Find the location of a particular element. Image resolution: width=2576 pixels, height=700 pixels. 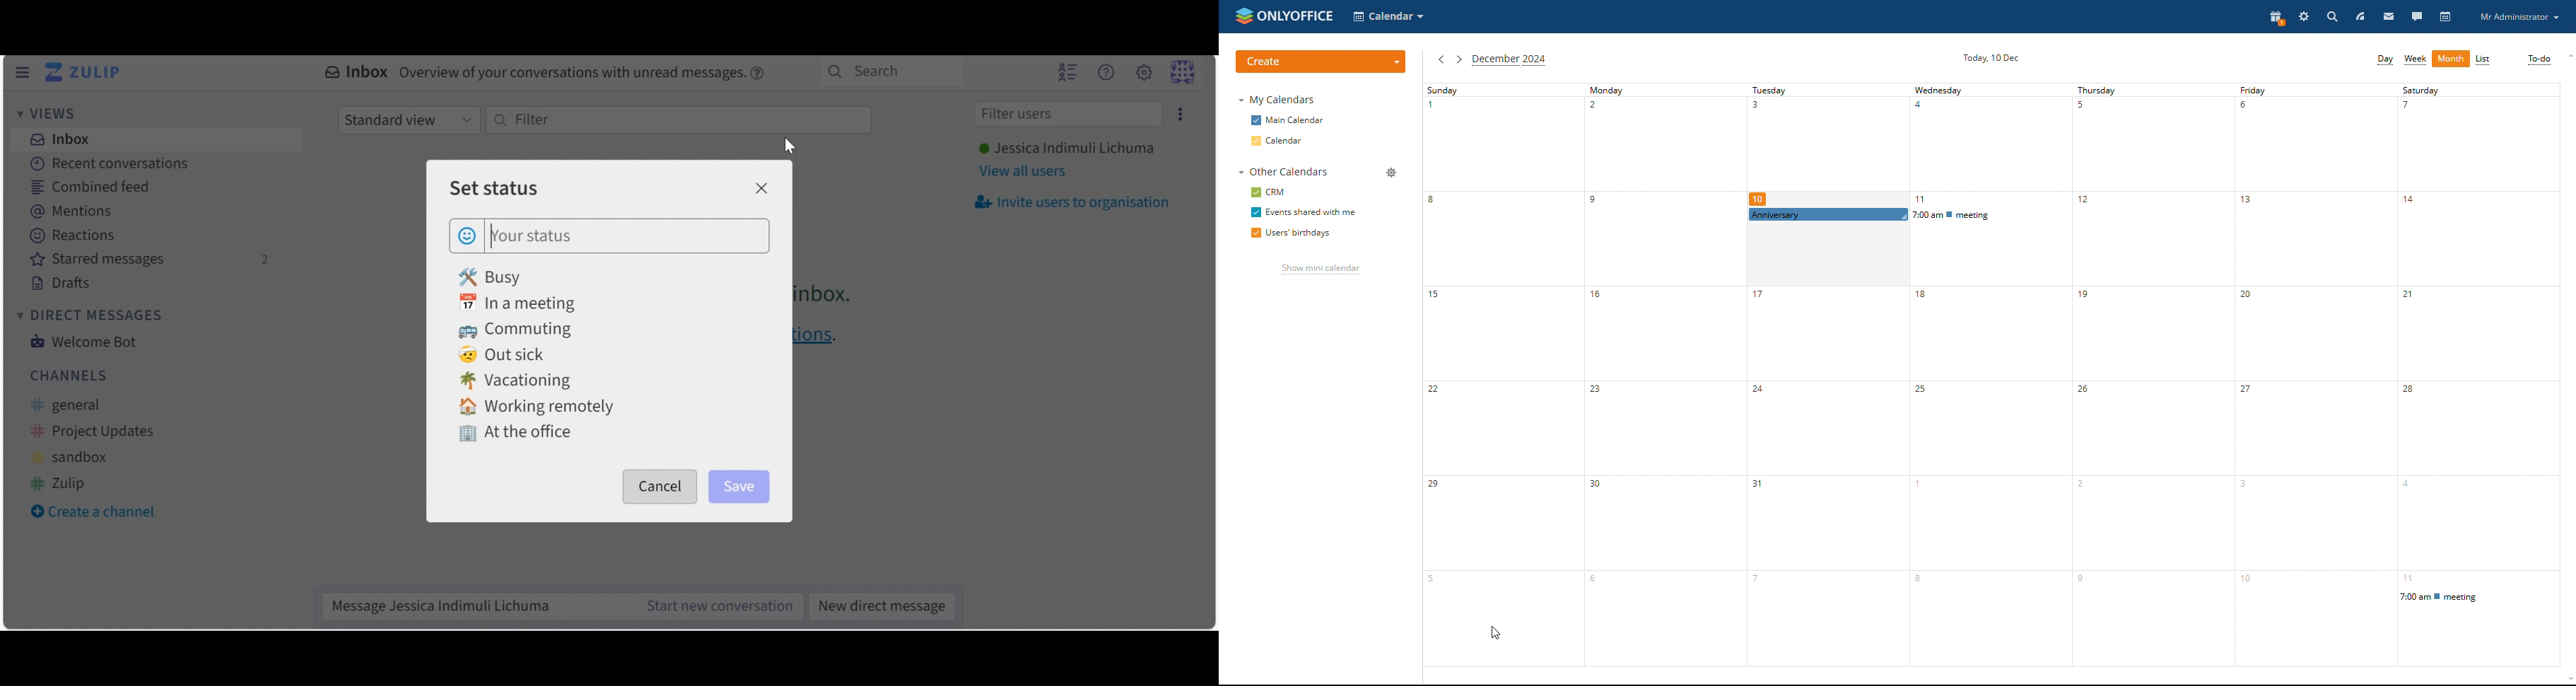

my calendars is located at coordinates (1277, 100).